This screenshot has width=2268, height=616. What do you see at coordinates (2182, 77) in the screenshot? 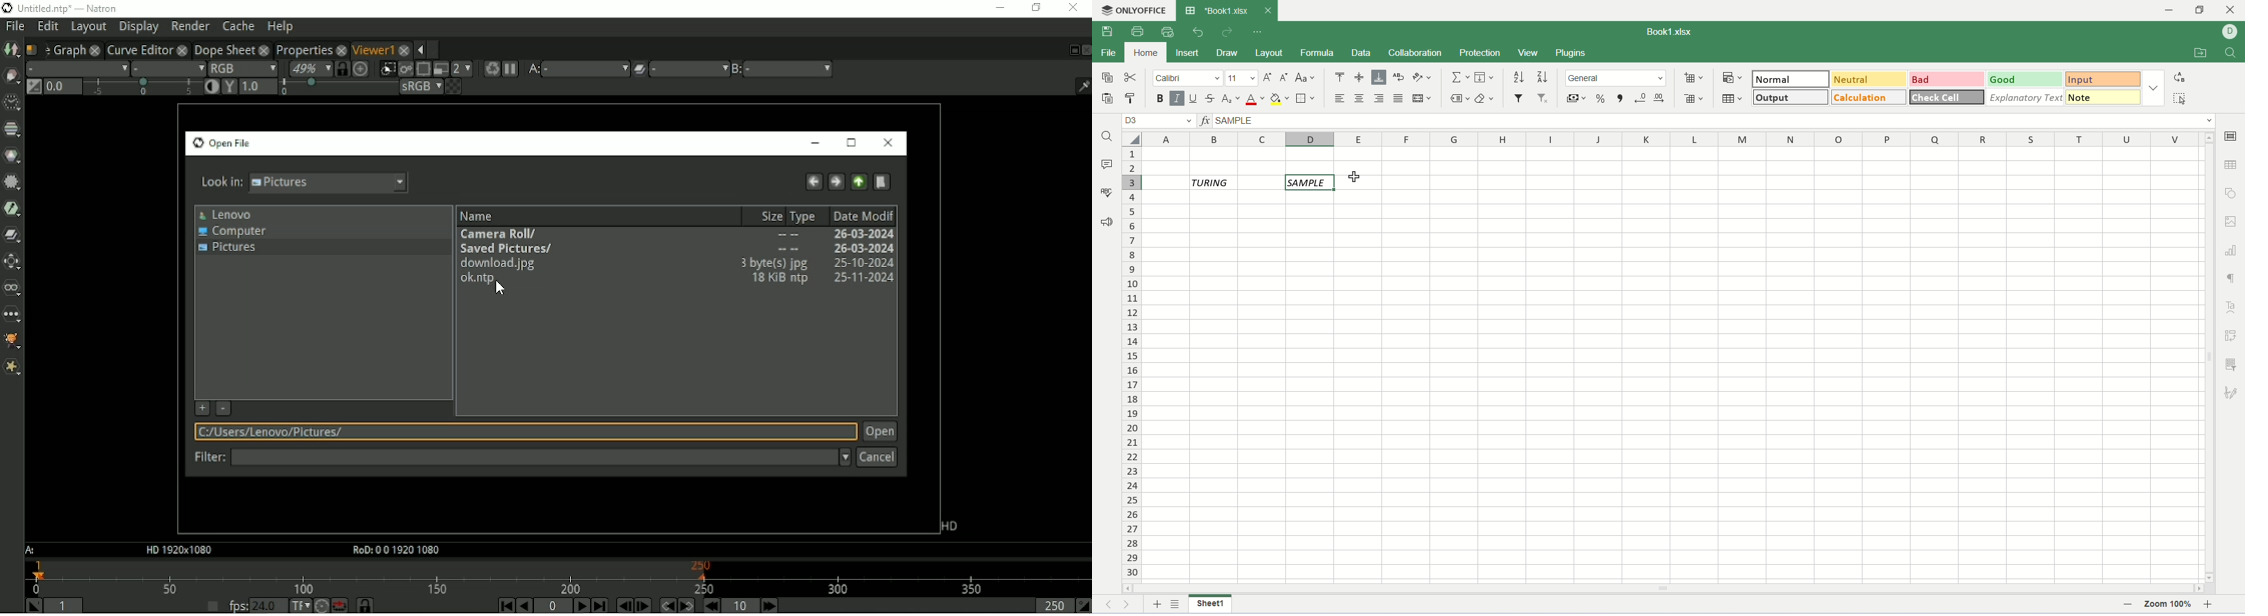
I see `replace` at bounding box center [2182, 77].